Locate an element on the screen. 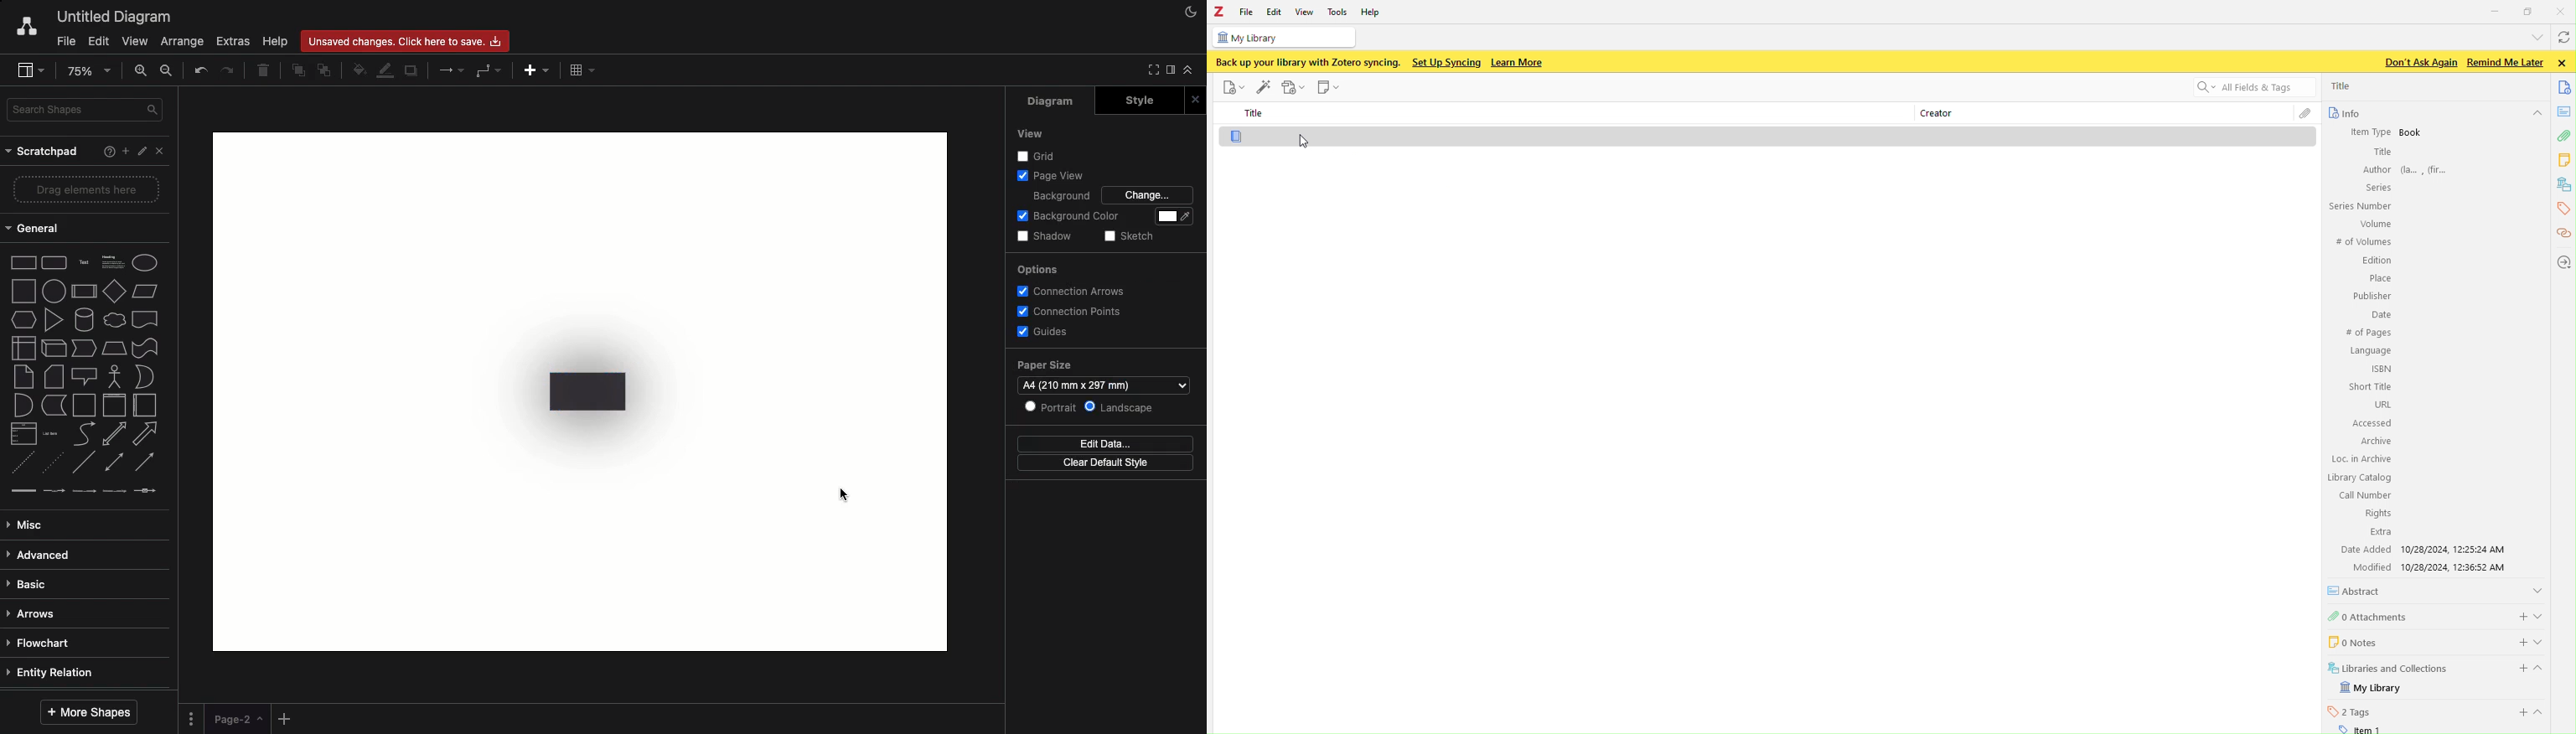 This screenshot has height=756, width=2576. Date Added is located at coordinates (2364, 549).